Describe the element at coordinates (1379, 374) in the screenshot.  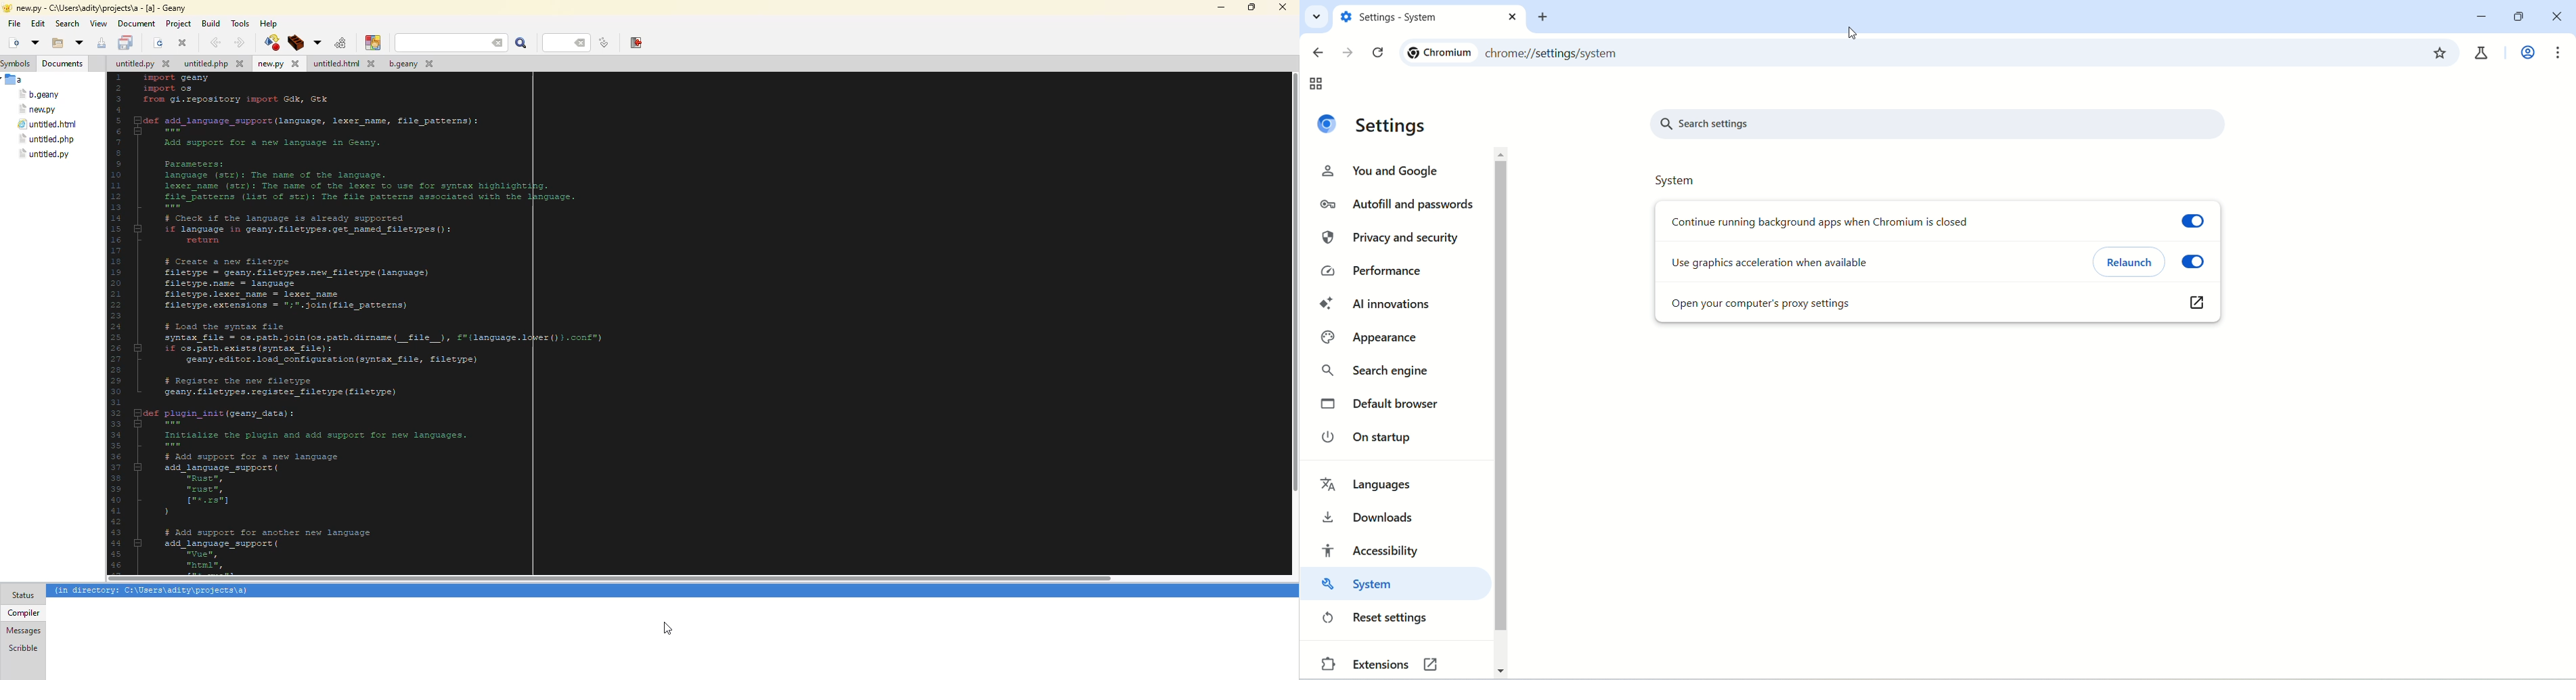
I see `search engine` at that location.